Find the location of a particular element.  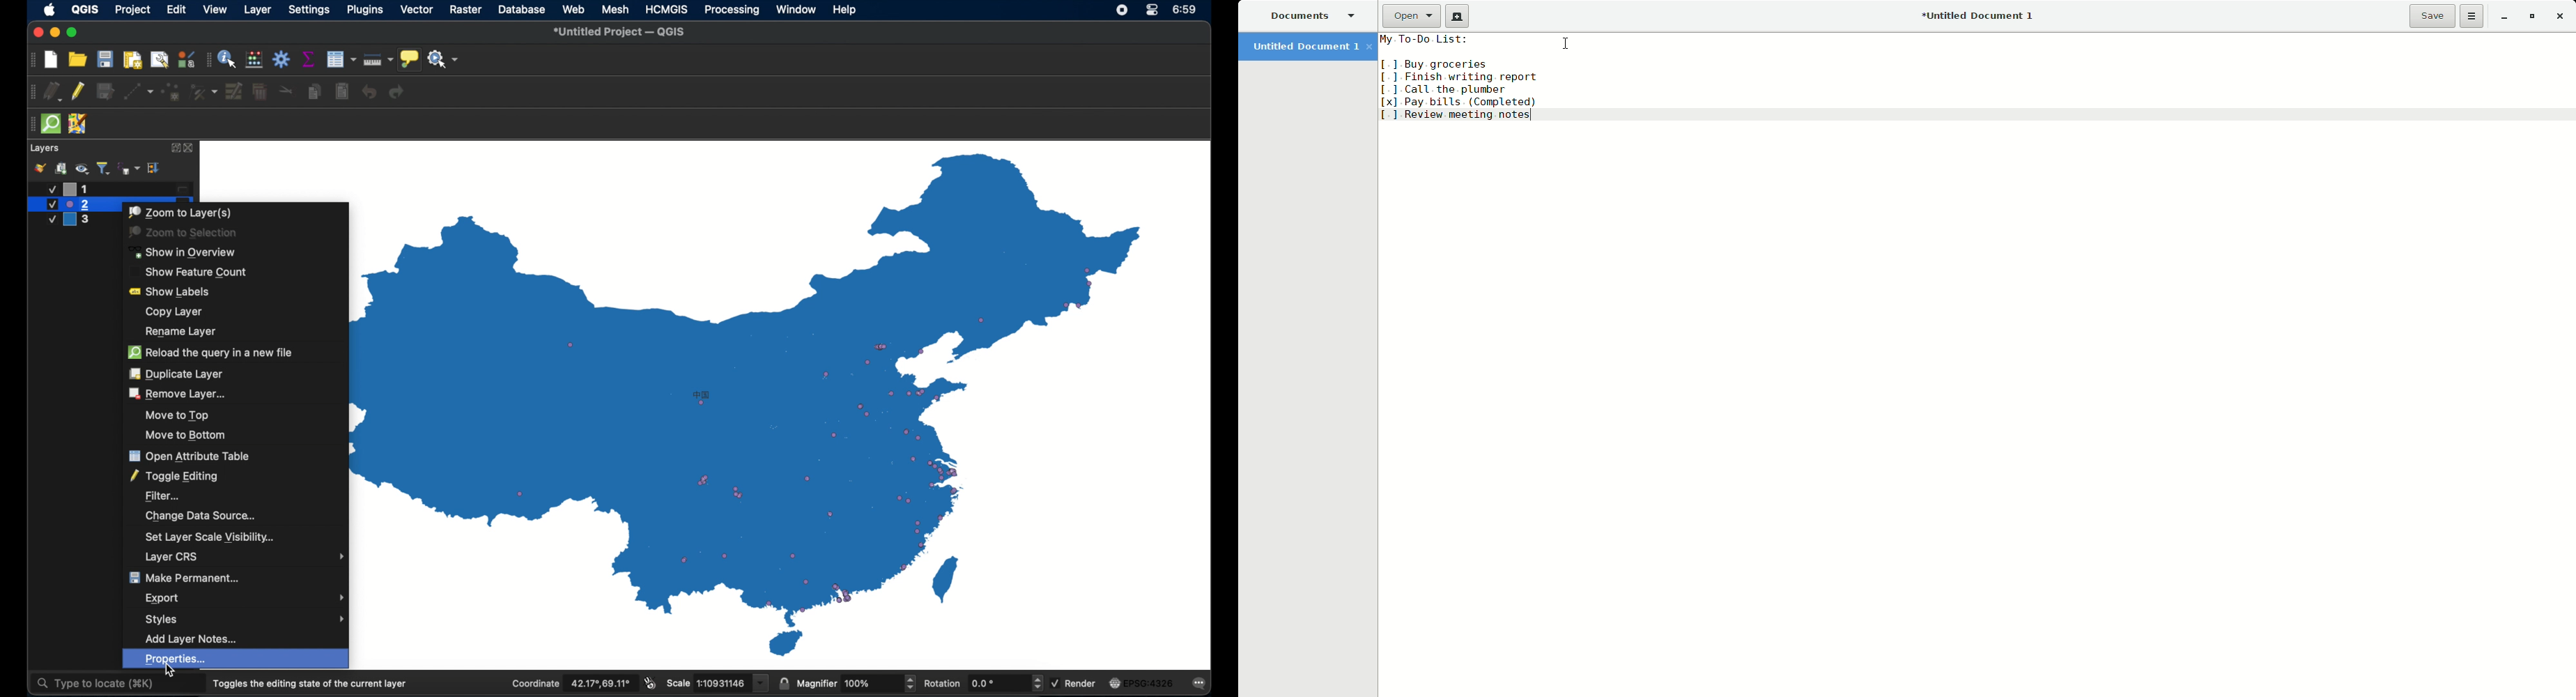

scale is located at coordinates (718, 684).